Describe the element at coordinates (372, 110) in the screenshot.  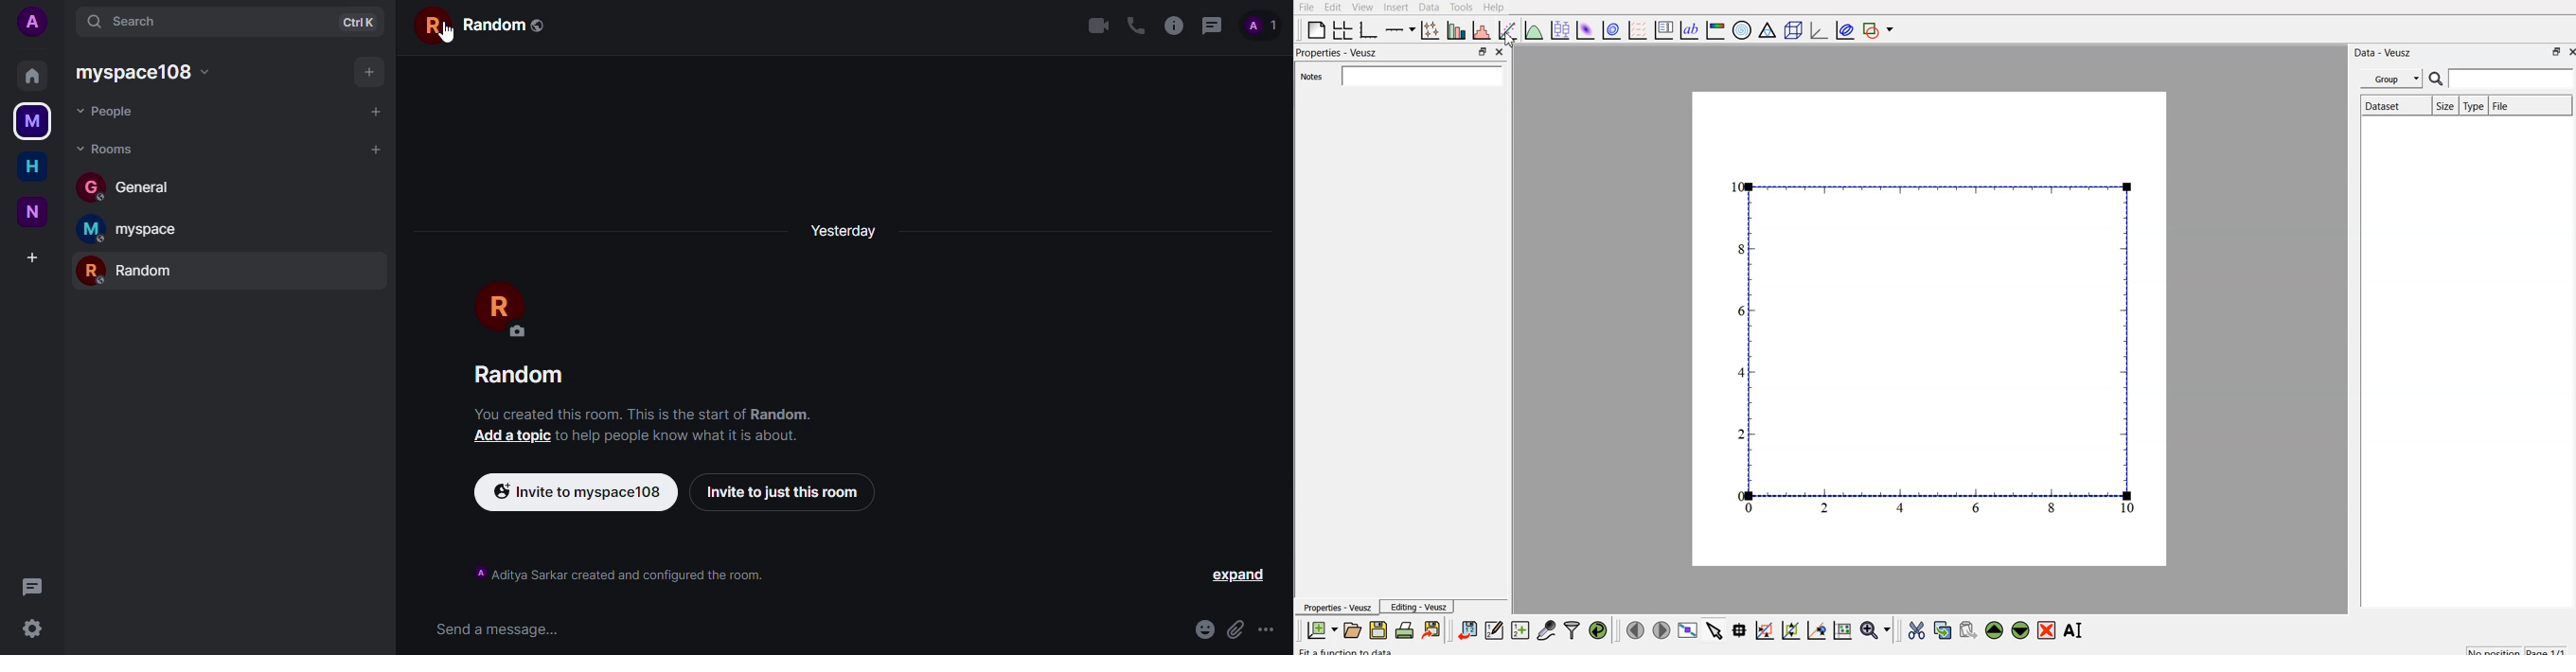
I see `add` at that location.